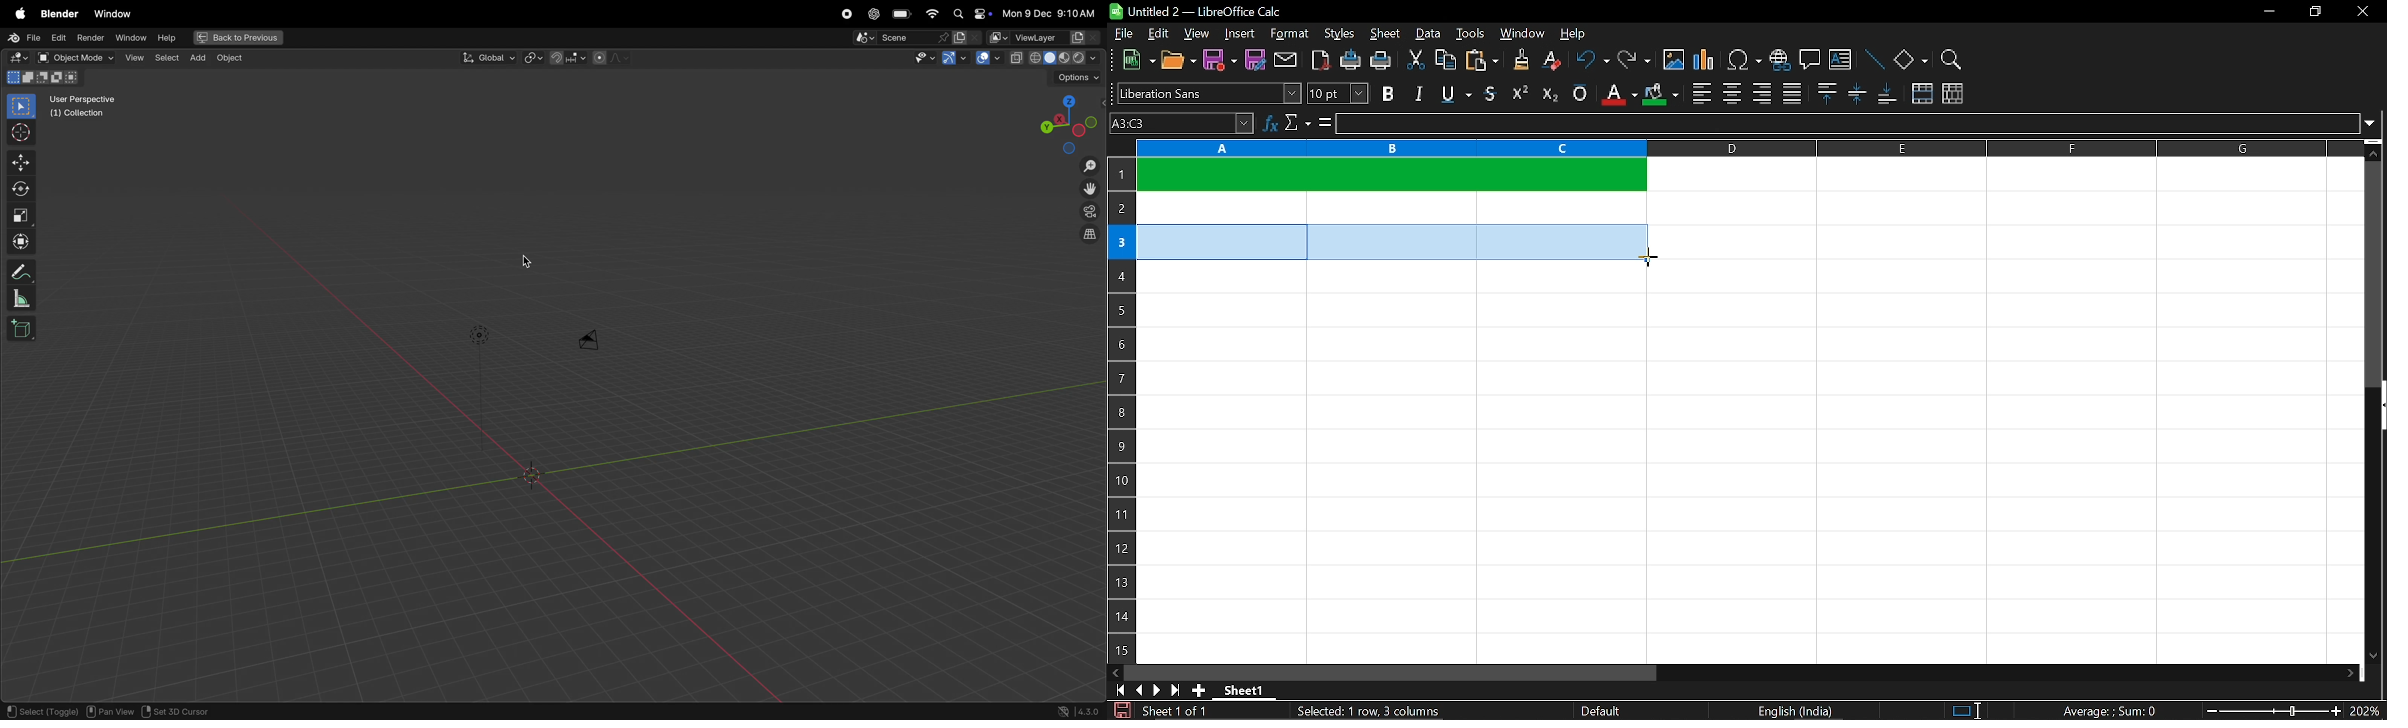 This screenshot has width=2408, height=728. I want to click on open, so click(1178, 62).